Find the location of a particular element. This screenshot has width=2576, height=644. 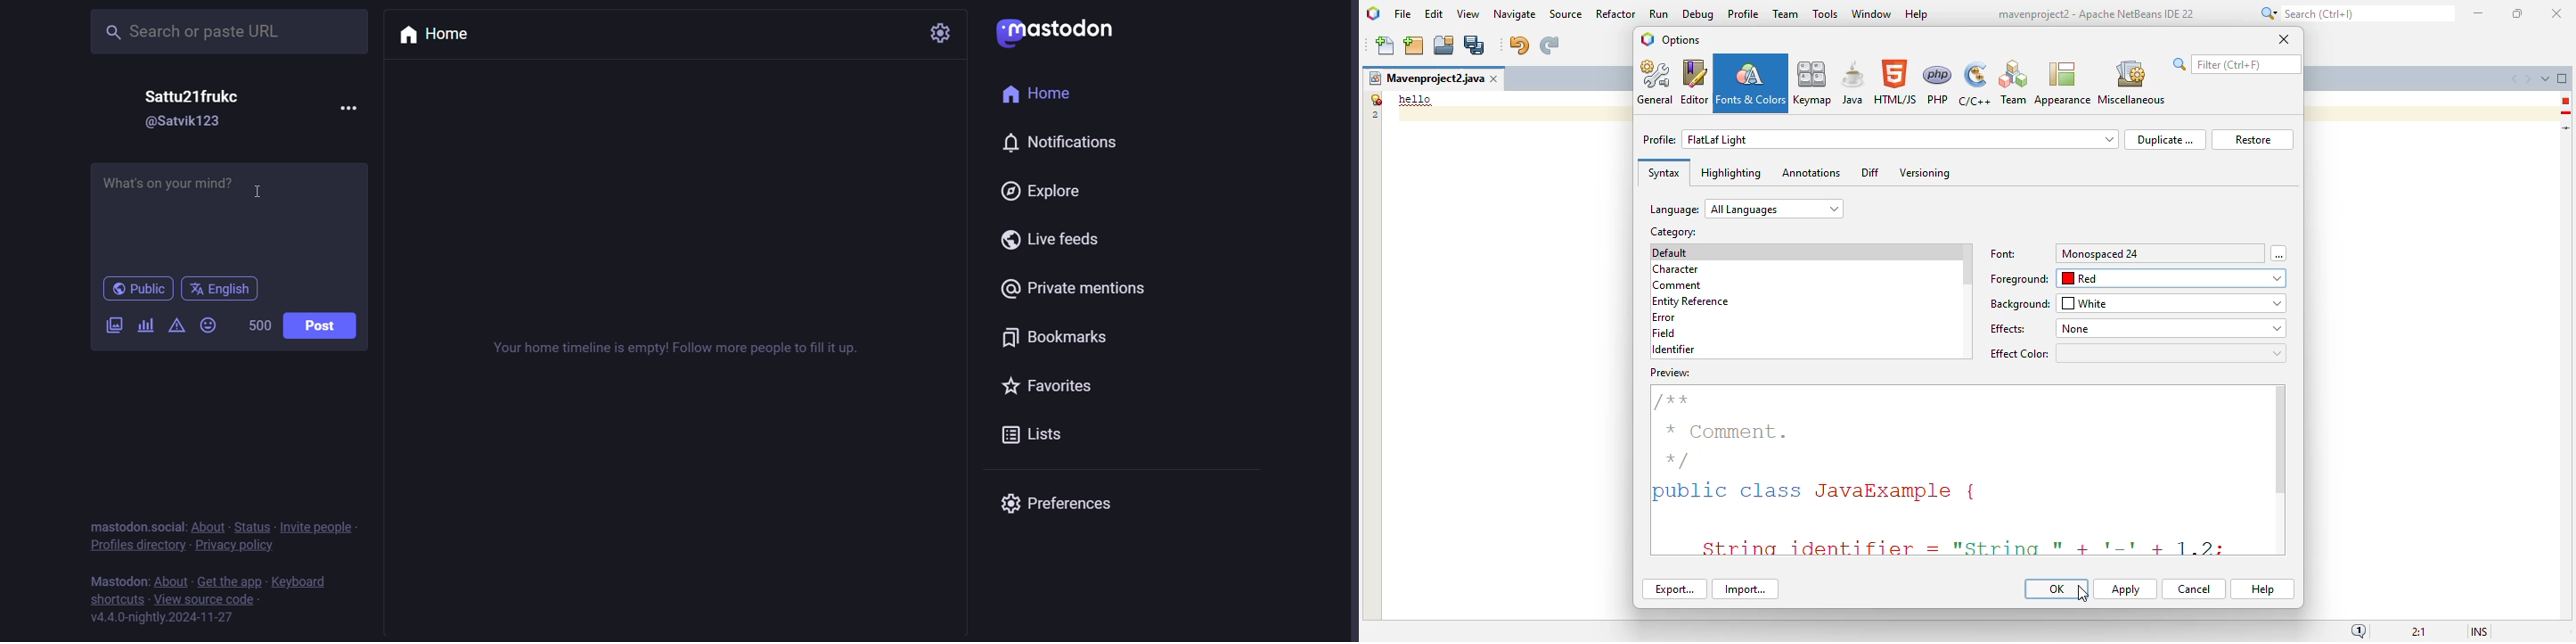

500 is located at coordinates (256, 326).